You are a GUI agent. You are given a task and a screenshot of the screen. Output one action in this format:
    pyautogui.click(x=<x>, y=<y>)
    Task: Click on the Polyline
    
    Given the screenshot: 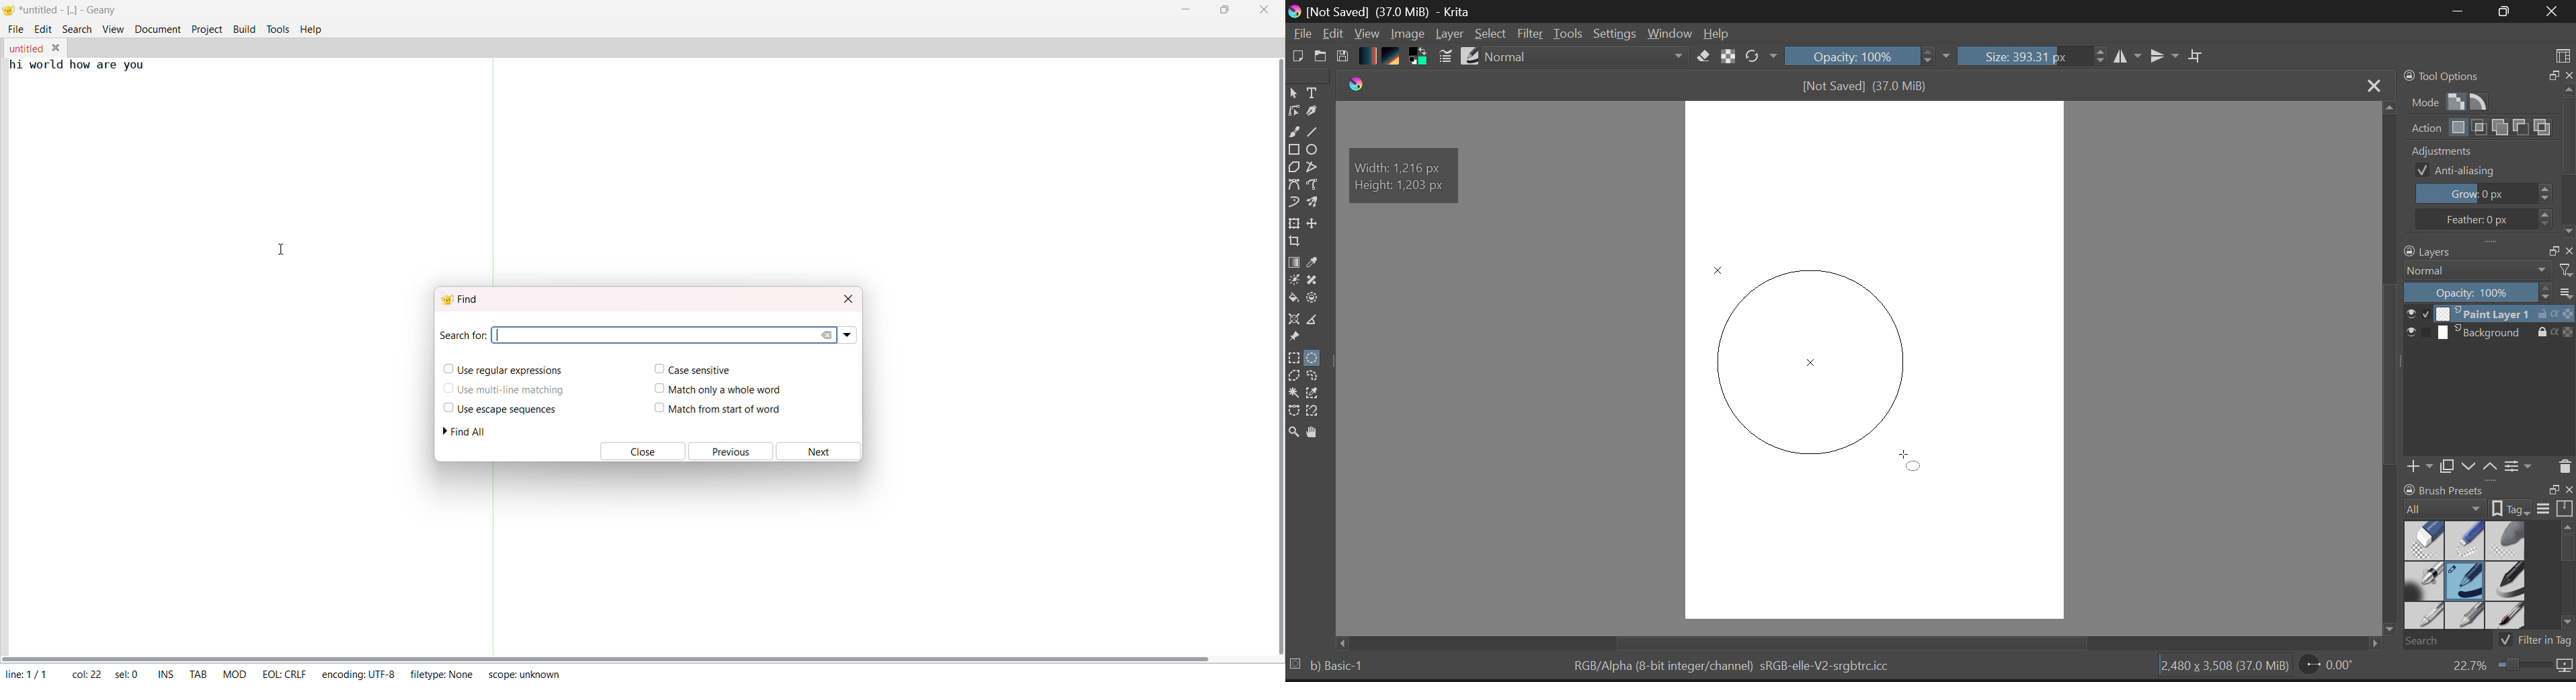 What is the action you would take?
    pyautogui.click(x=1315, y=169)
    